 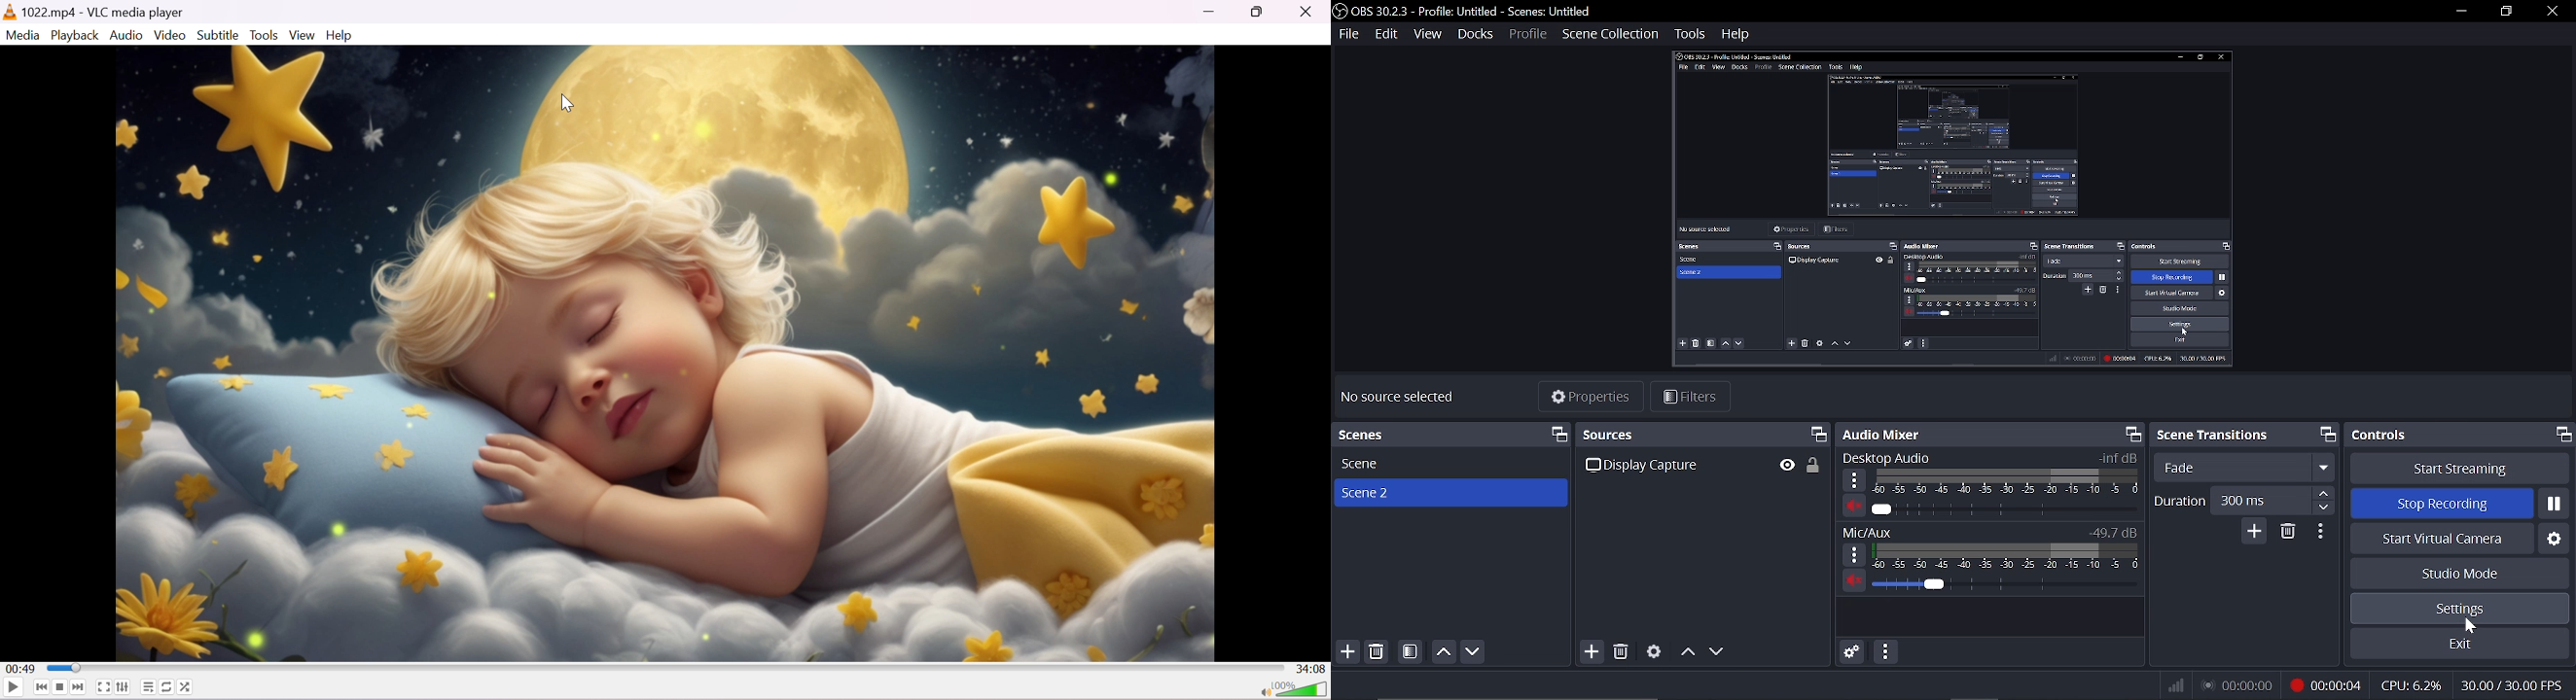 I want to click on add source, so click(x=1592, y=650).